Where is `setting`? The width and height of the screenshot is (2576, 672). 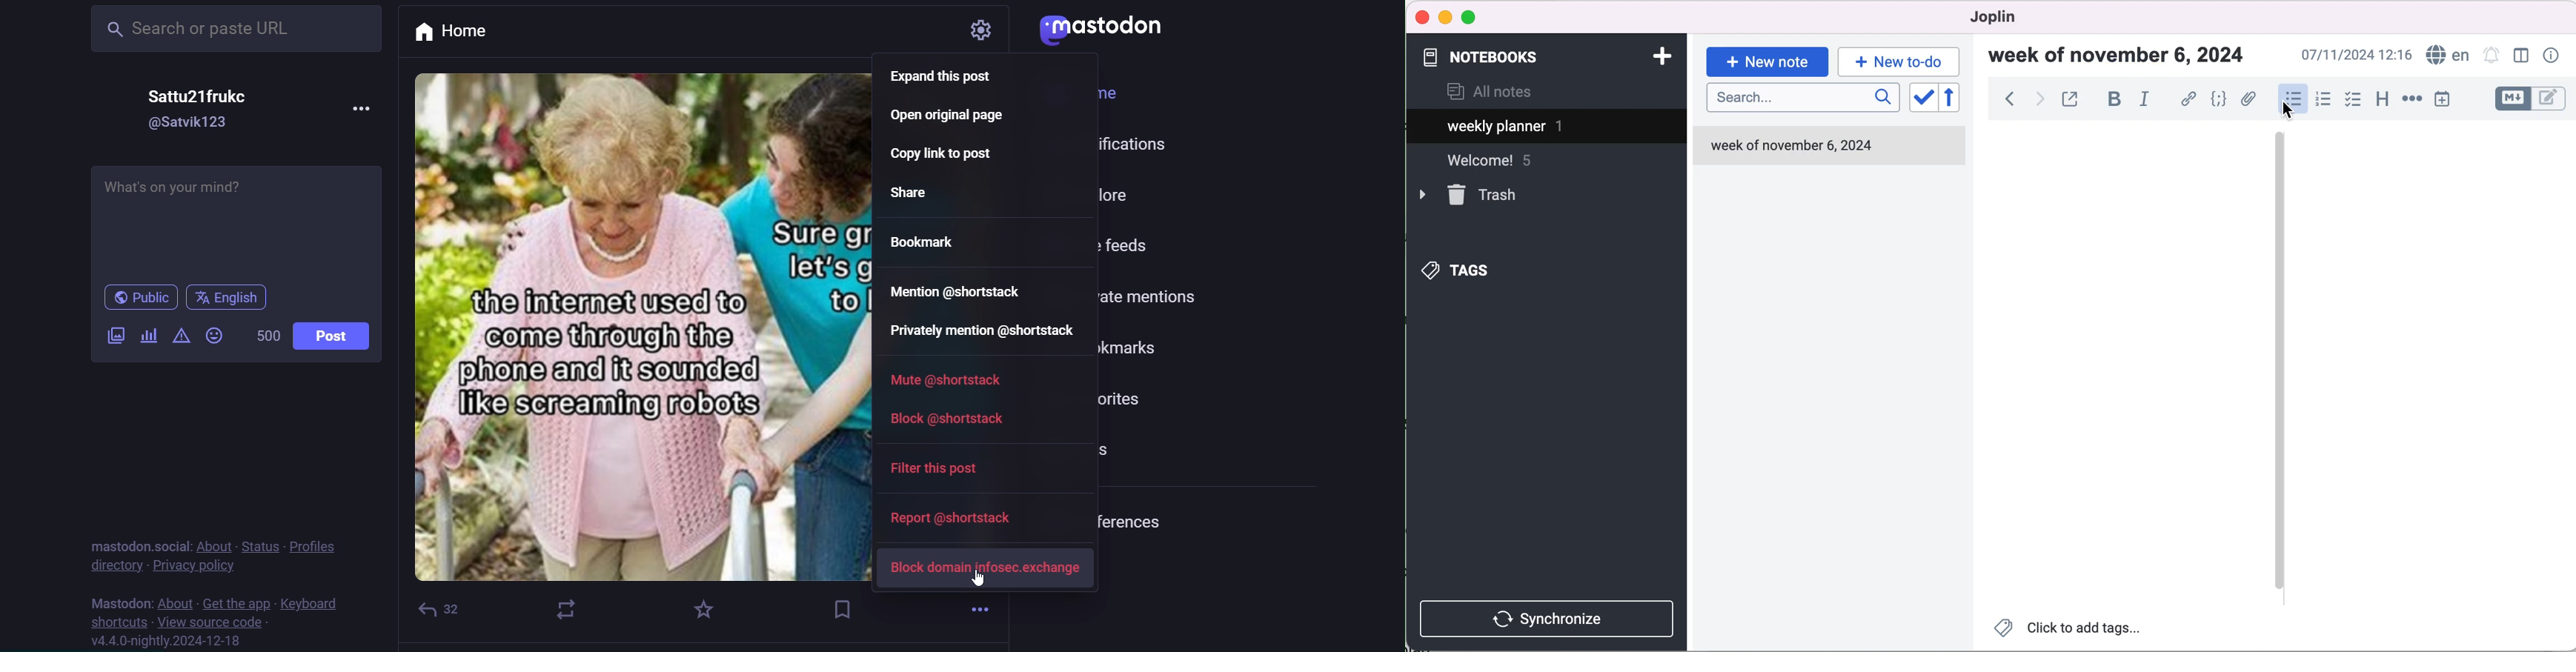
setting is located at coordinates (968, 29).